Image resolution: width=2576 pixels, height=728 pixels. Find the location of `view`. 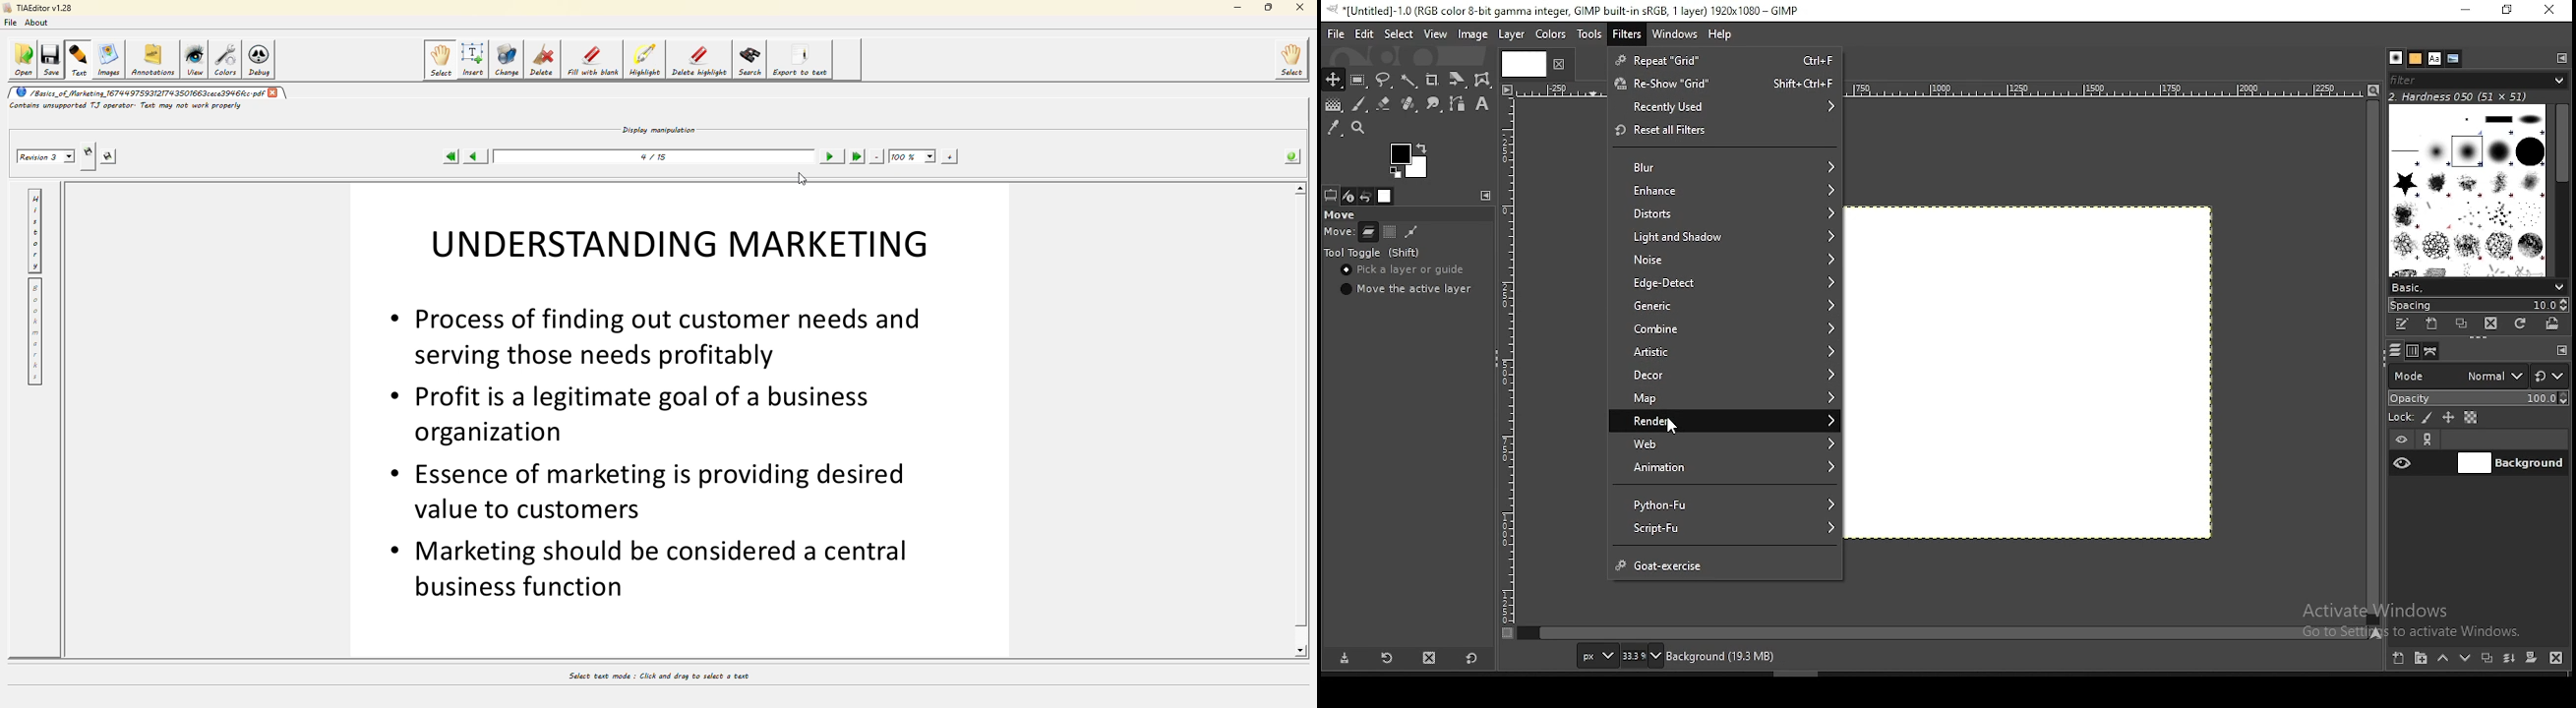

view is located at coordinates (195, 57).